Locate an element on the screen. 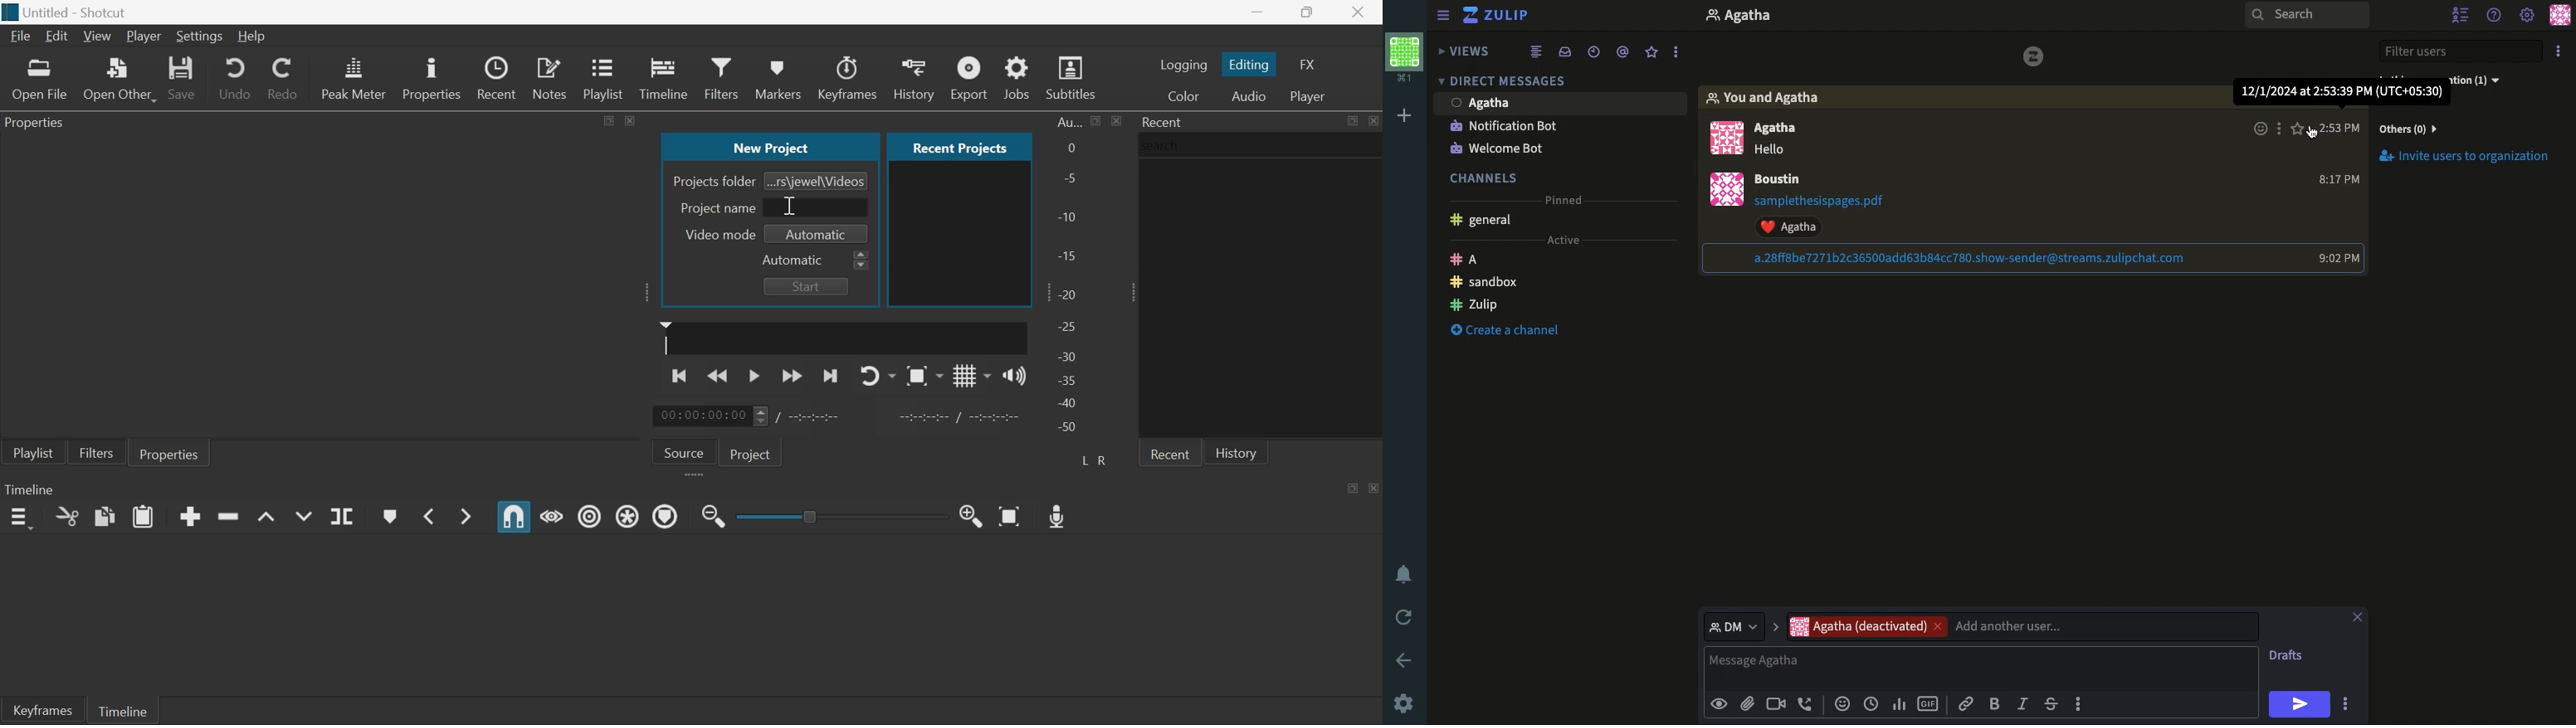 The width and height of the screenshot is (2576, 728). Timeline time is located at coordinates (701, 416).